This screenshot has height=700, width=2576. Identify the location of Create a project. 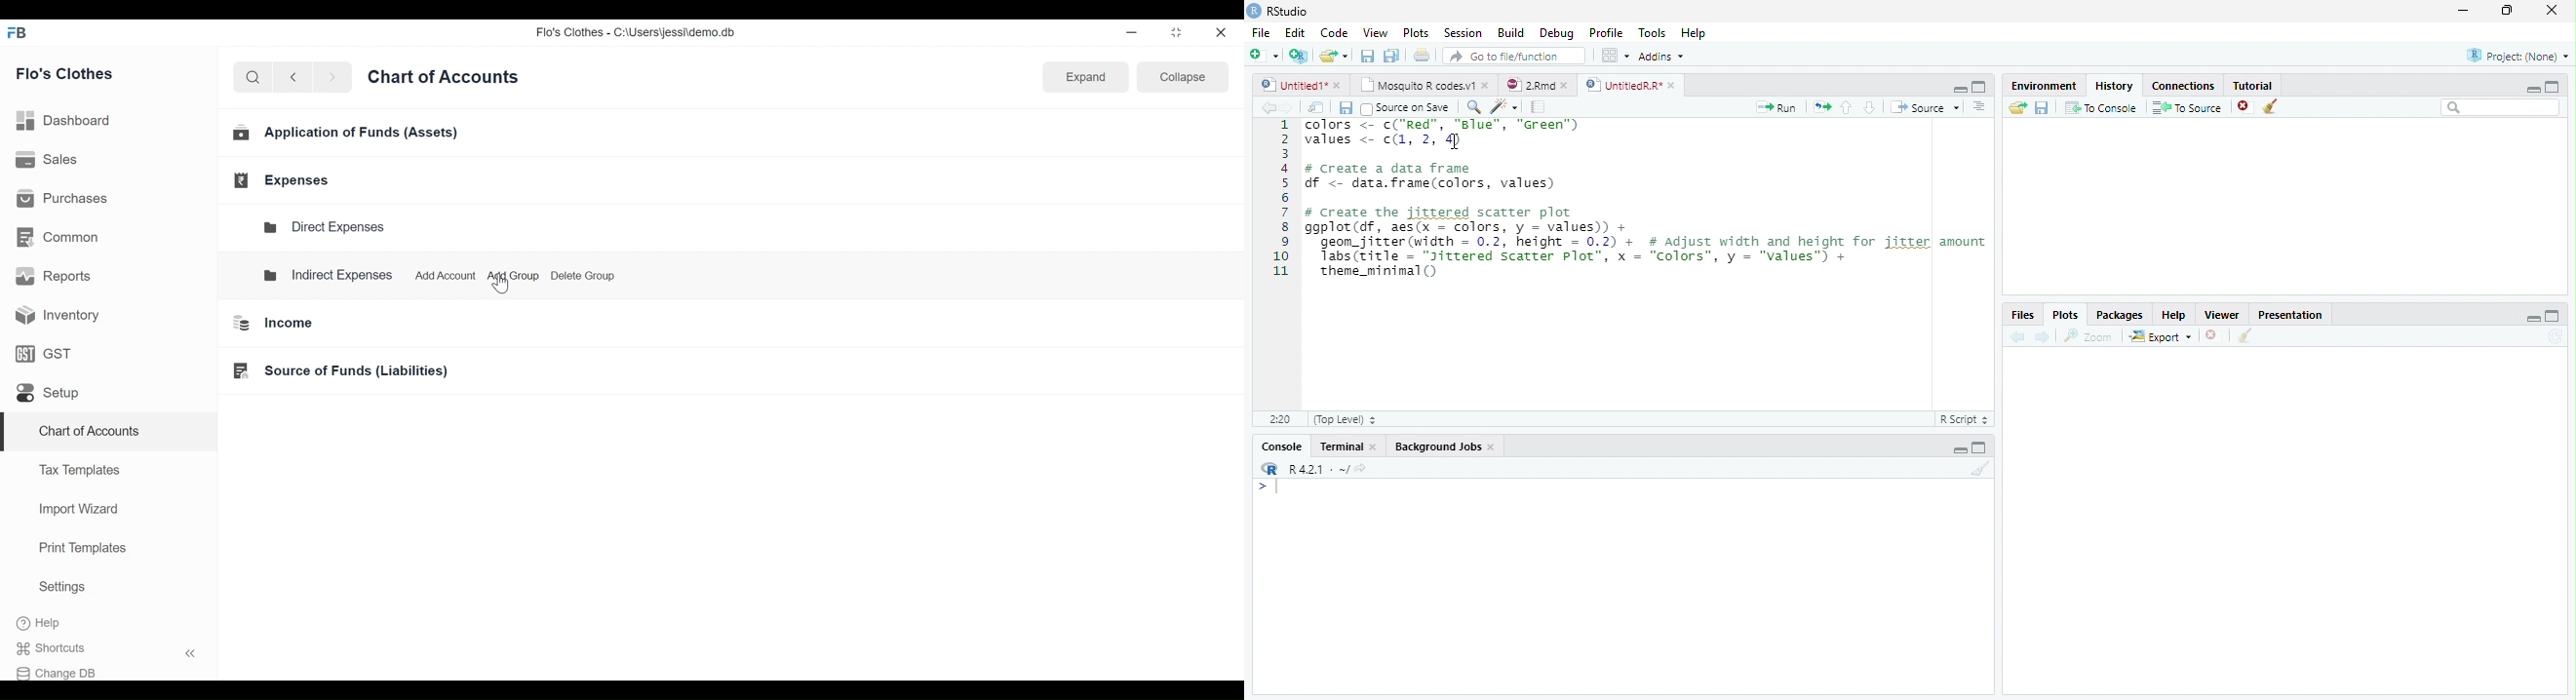
(1298, 56).